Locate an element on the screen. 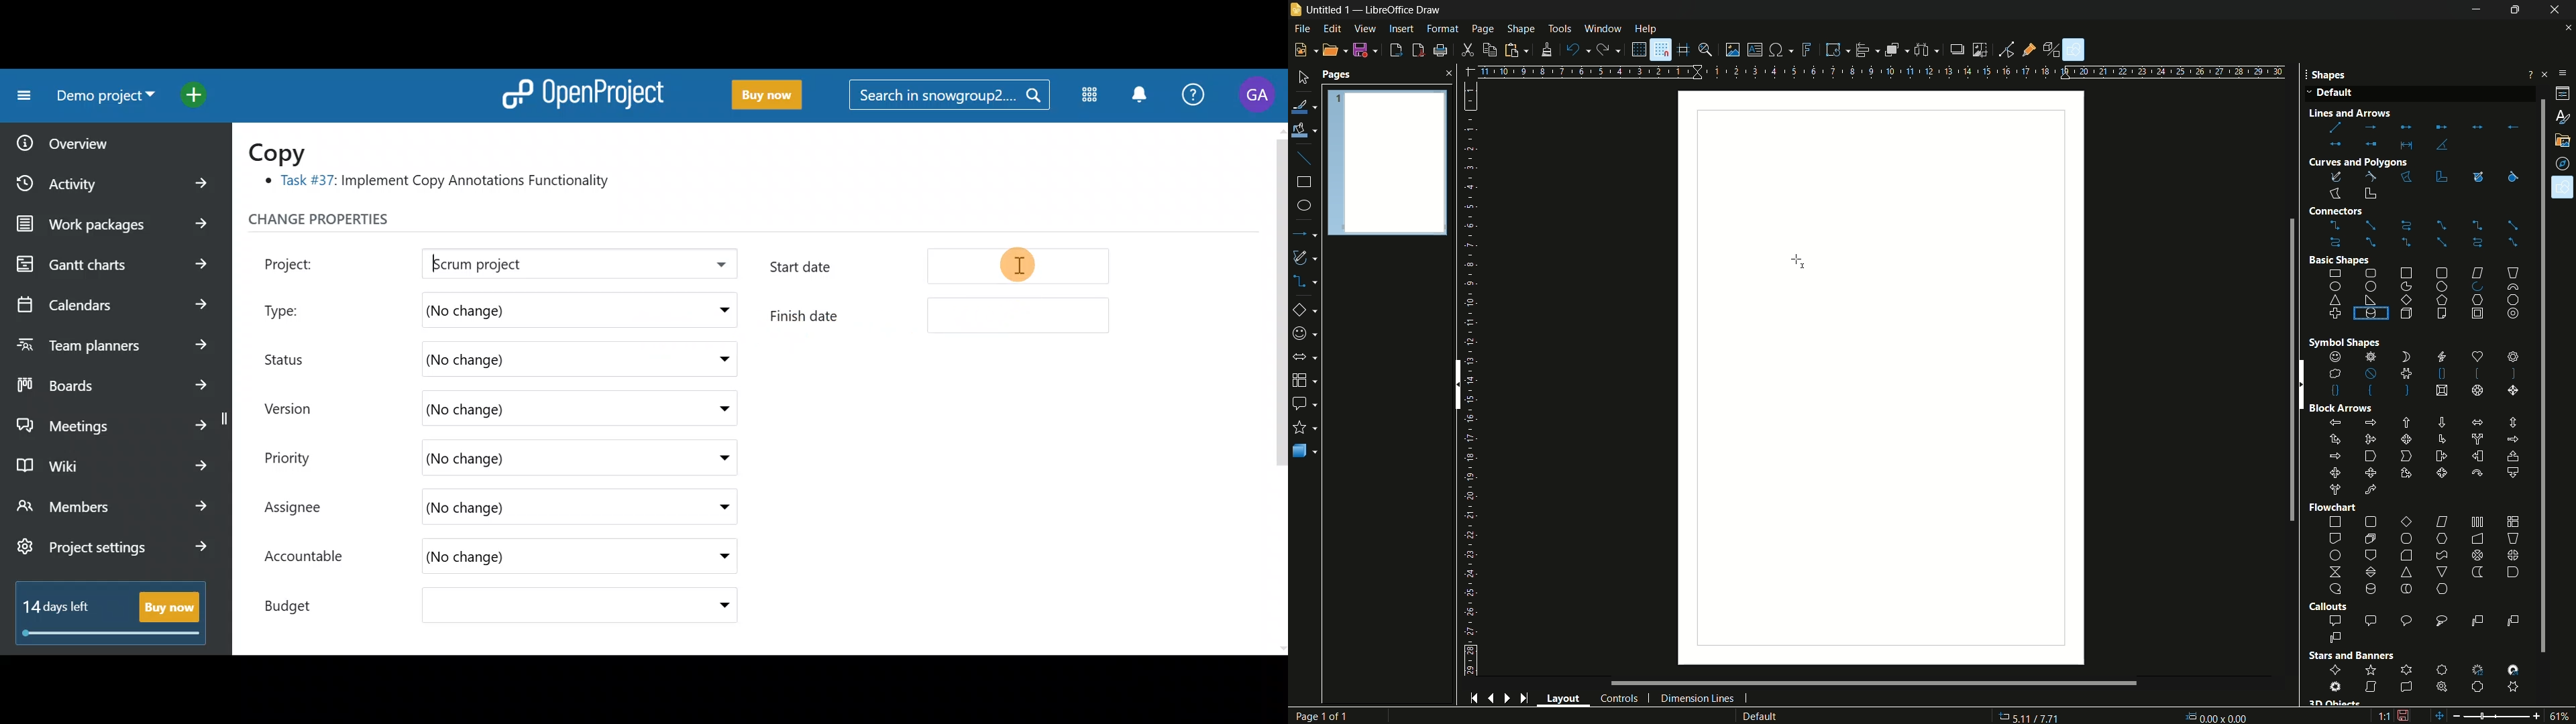 The height and width of the screenshot is (728, 2576). Cursor is located at coordinates (1021, 265).